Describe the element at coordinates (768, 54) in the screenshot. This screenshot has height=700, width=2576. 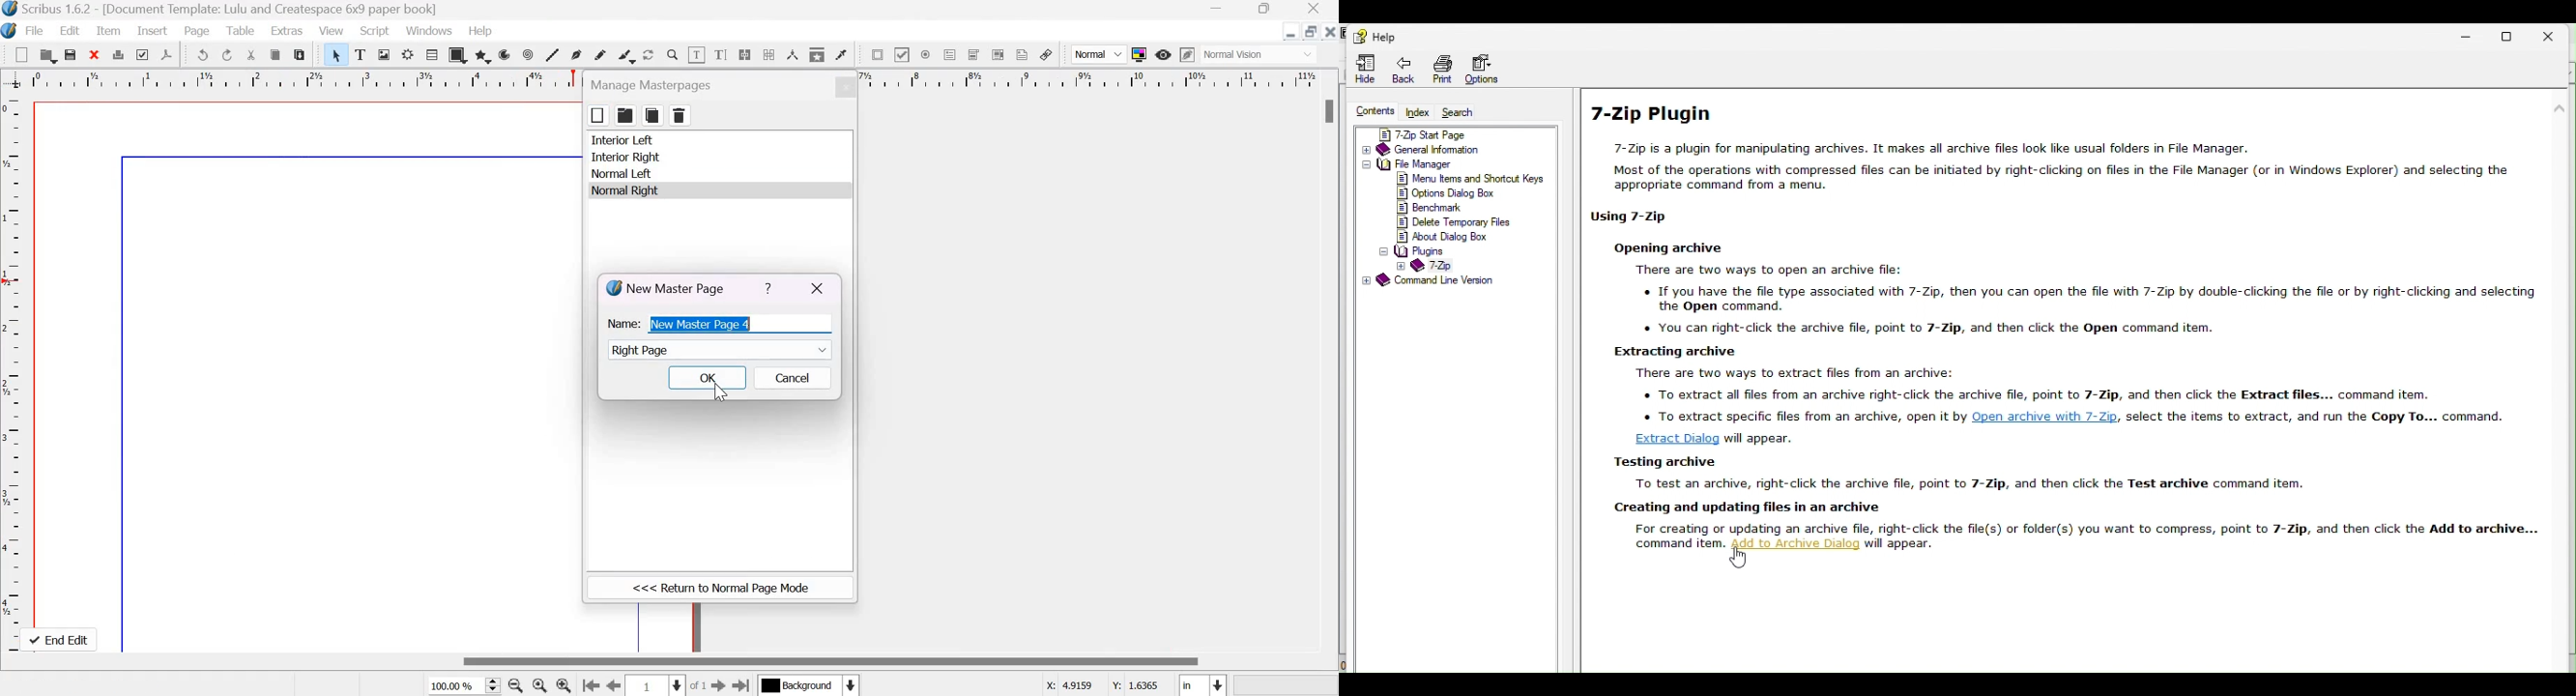
I see `Unlink text frames` at that location.